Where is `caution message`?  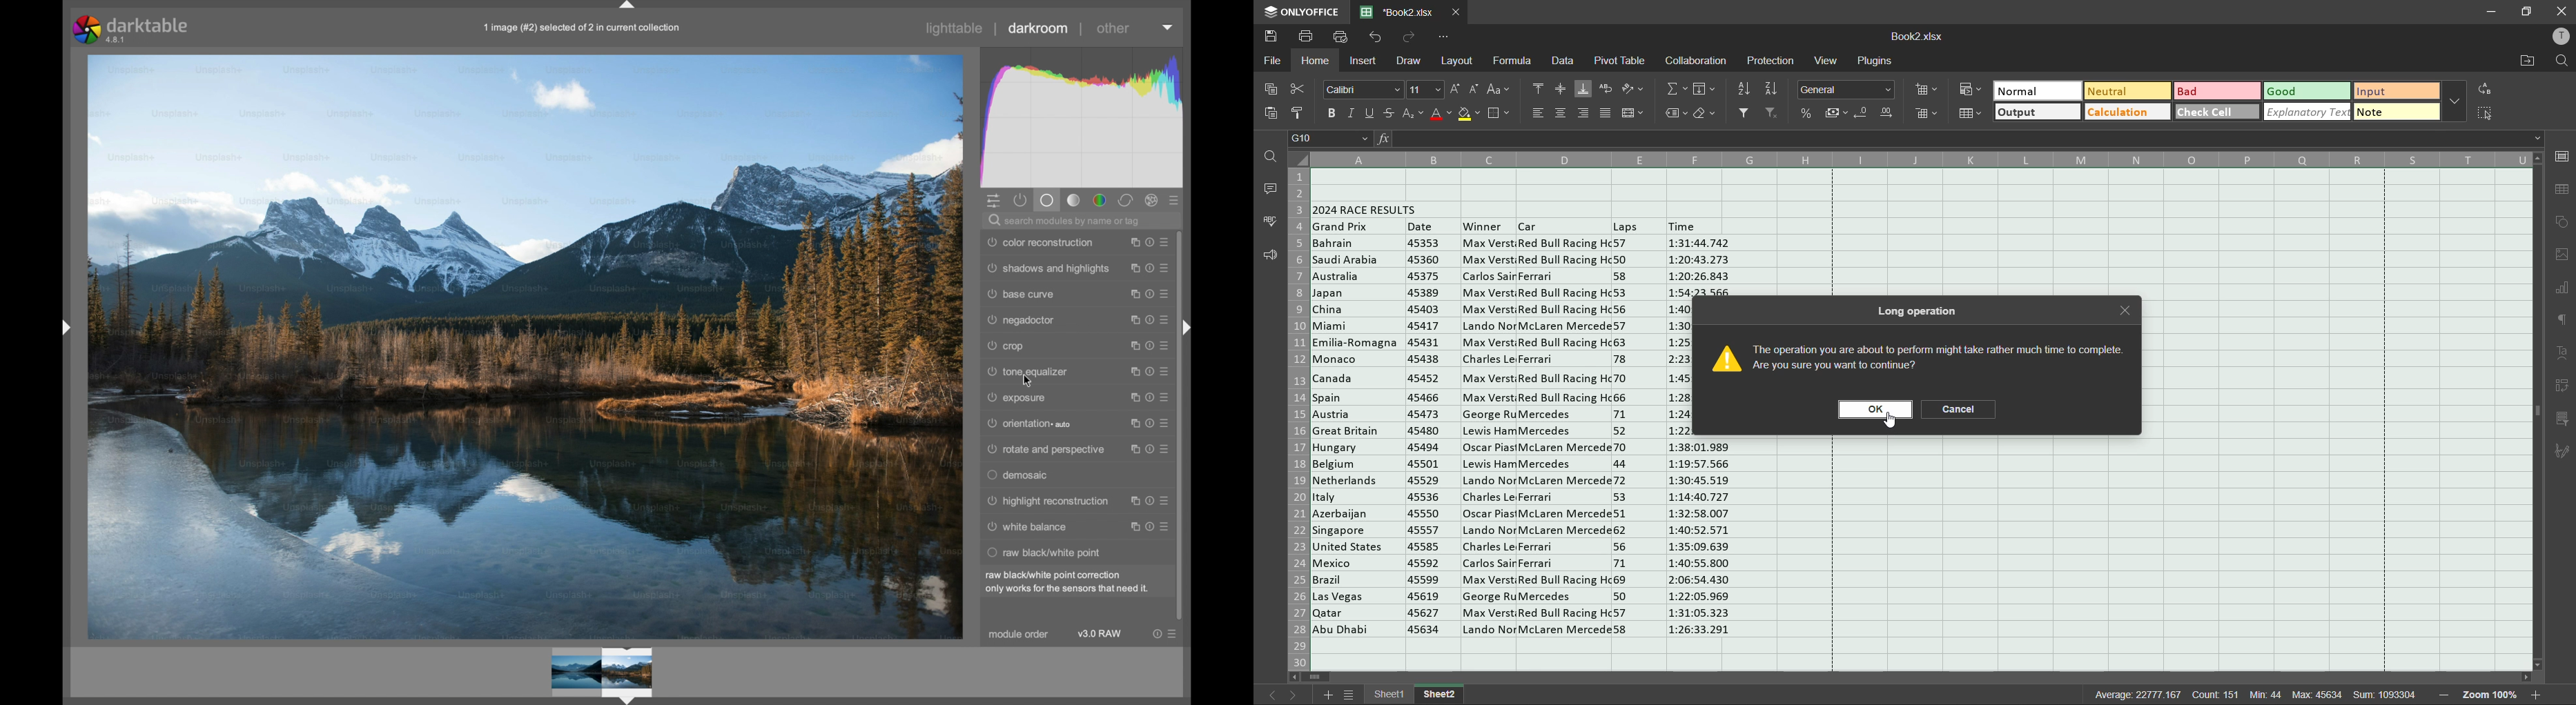 caution message is located at coordinates (1947, 359).